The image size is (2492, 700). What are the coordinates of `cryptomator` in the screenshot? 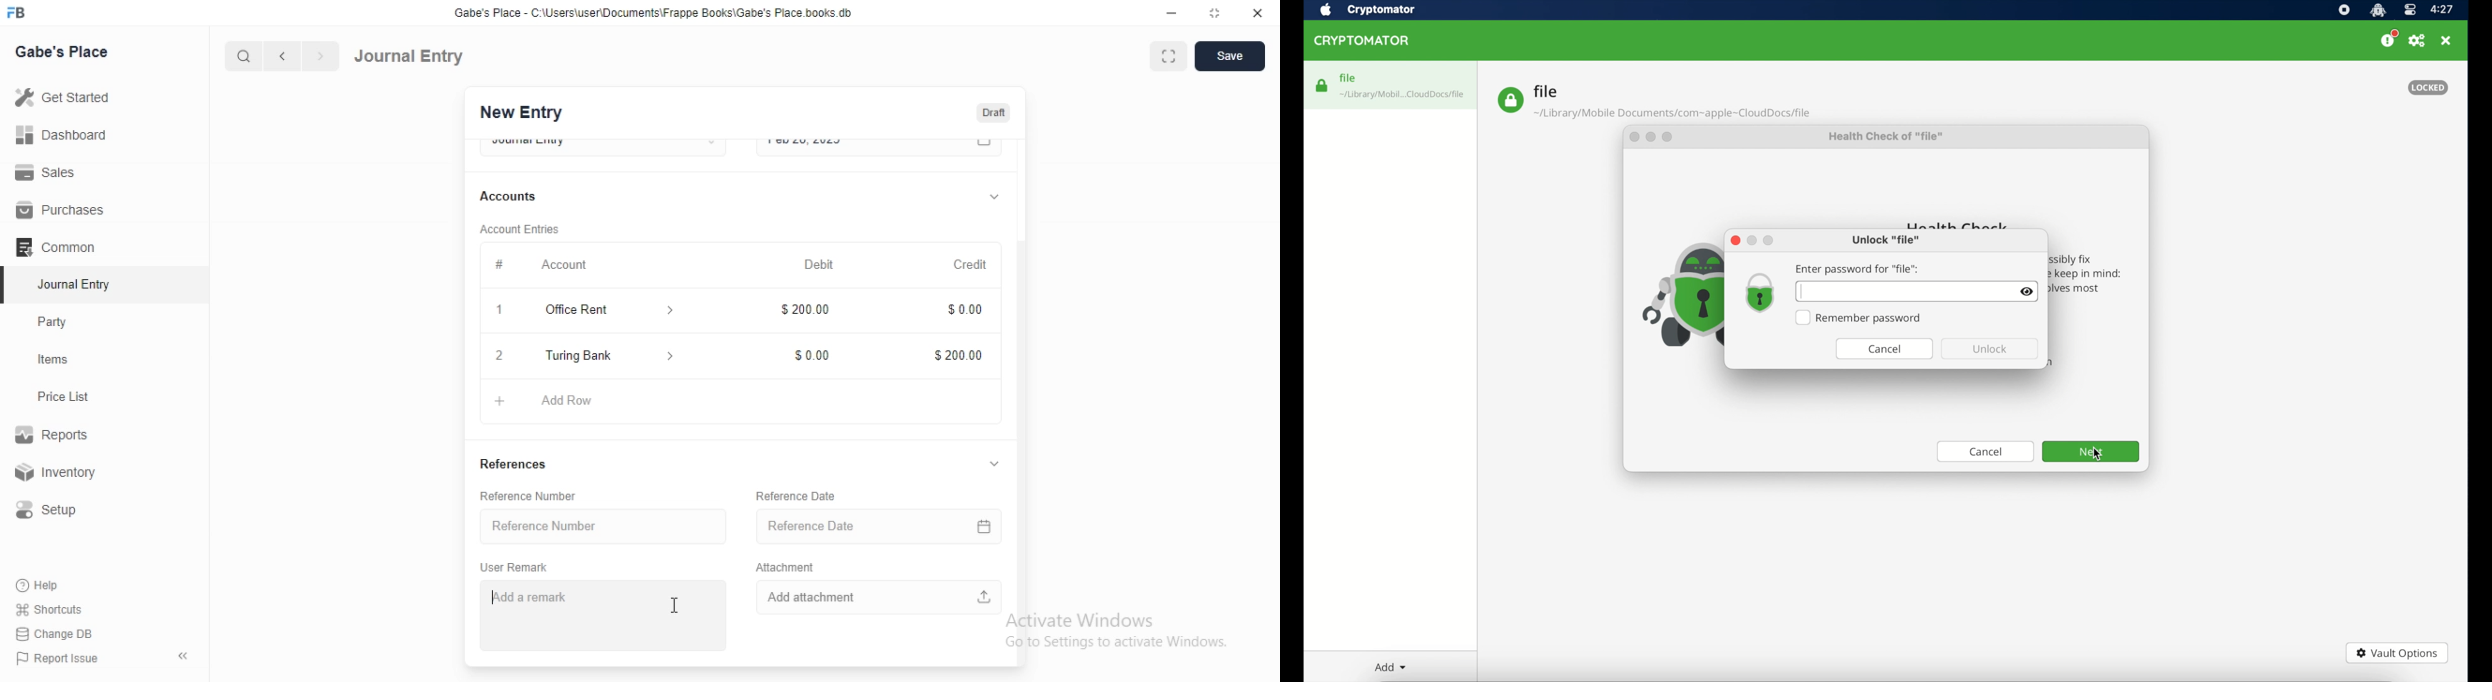 It's located at (1364, 41).